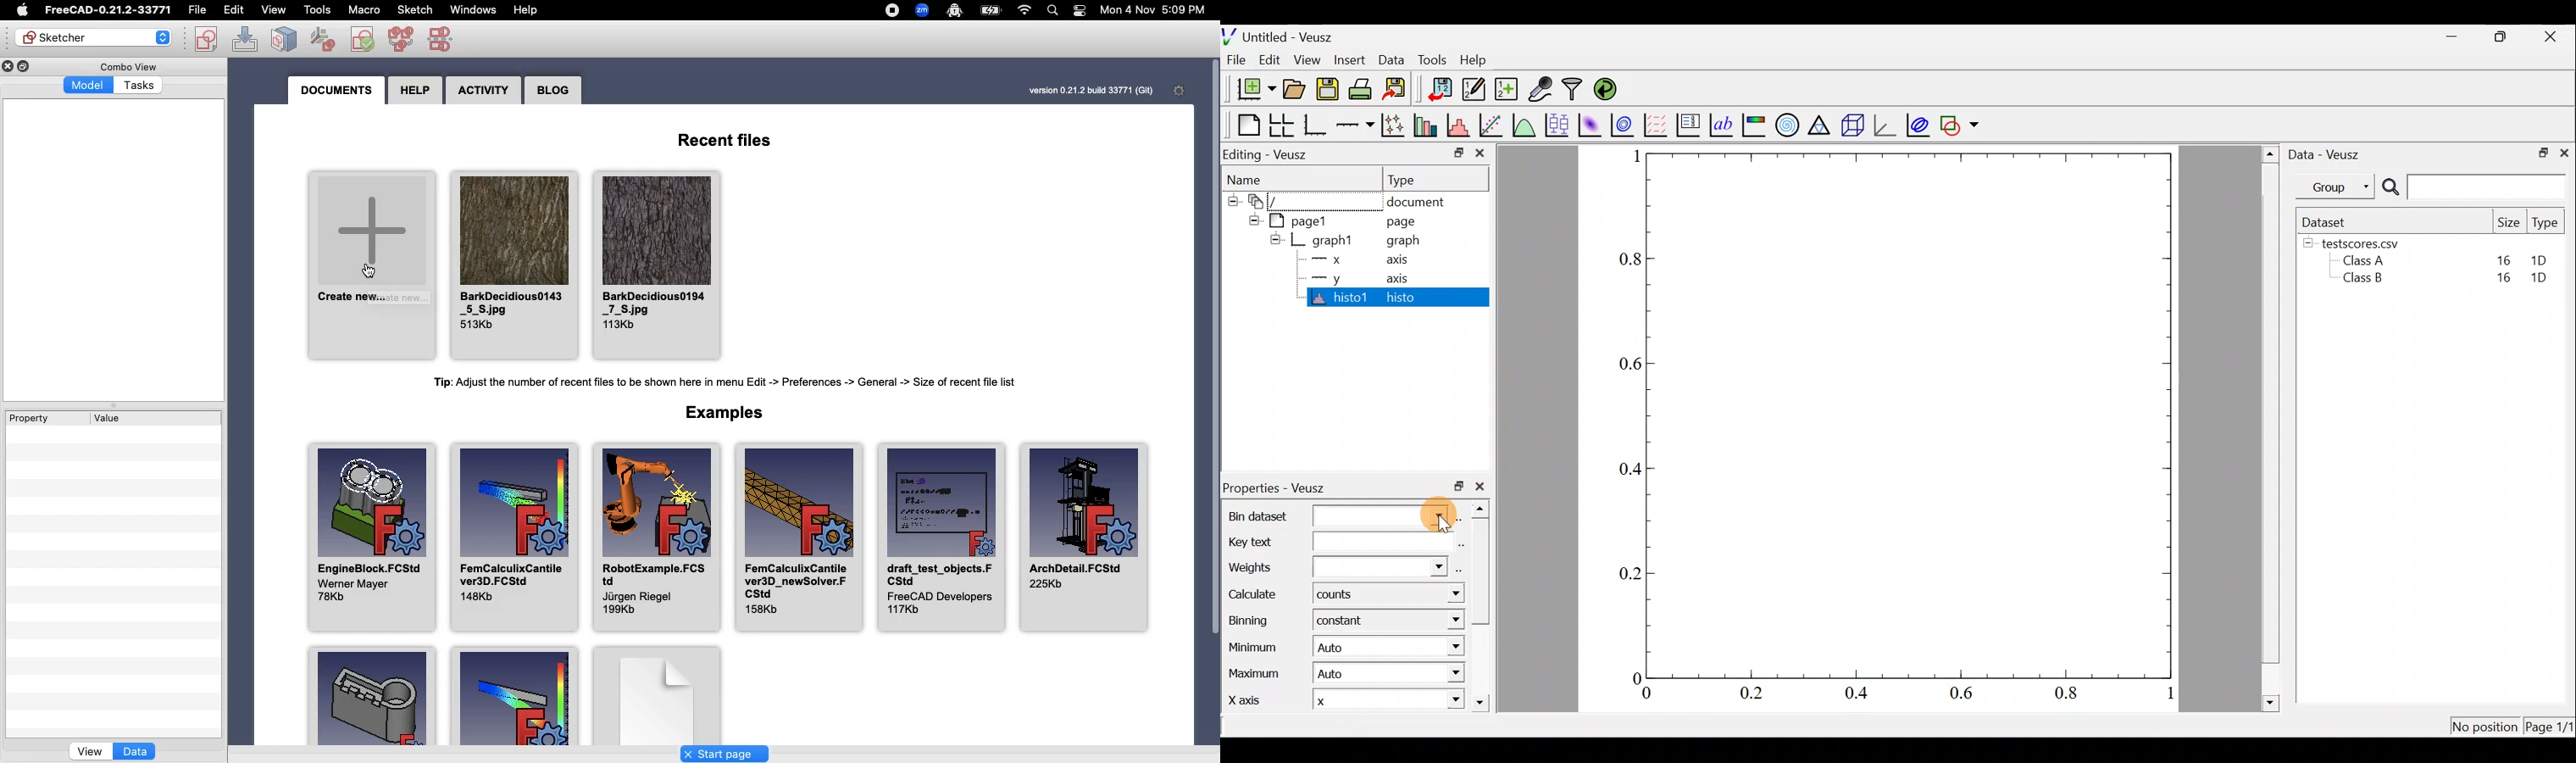  Describe the element at coordinates (1658, 124) in the screenshot. I see `Plot a vector field` at that location.